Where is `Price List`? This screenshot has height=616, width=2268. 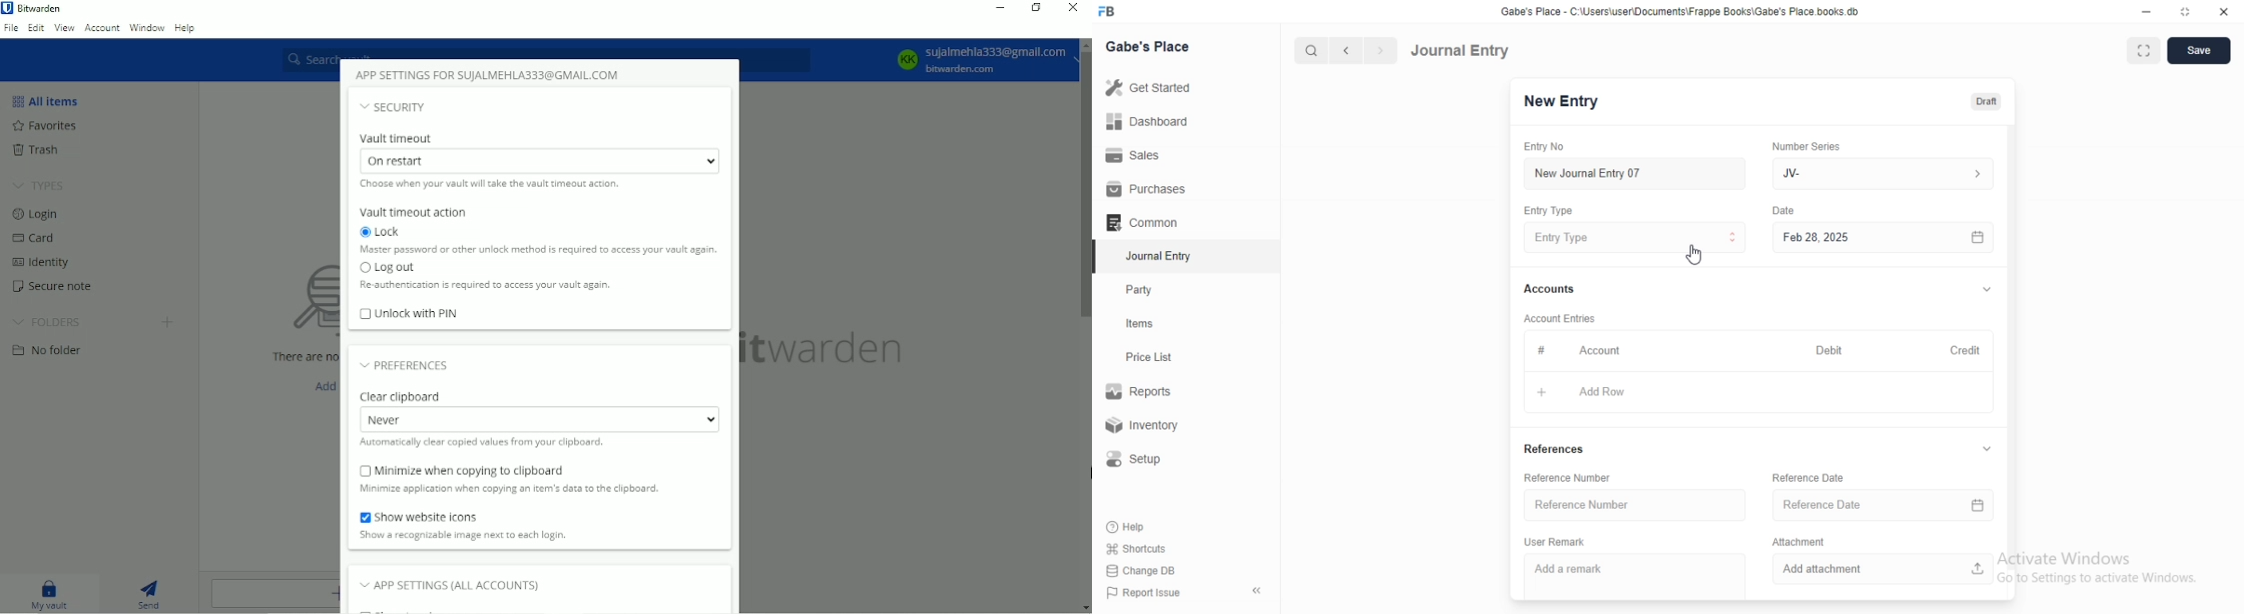 Price List is located at coordinates (1148, 357).